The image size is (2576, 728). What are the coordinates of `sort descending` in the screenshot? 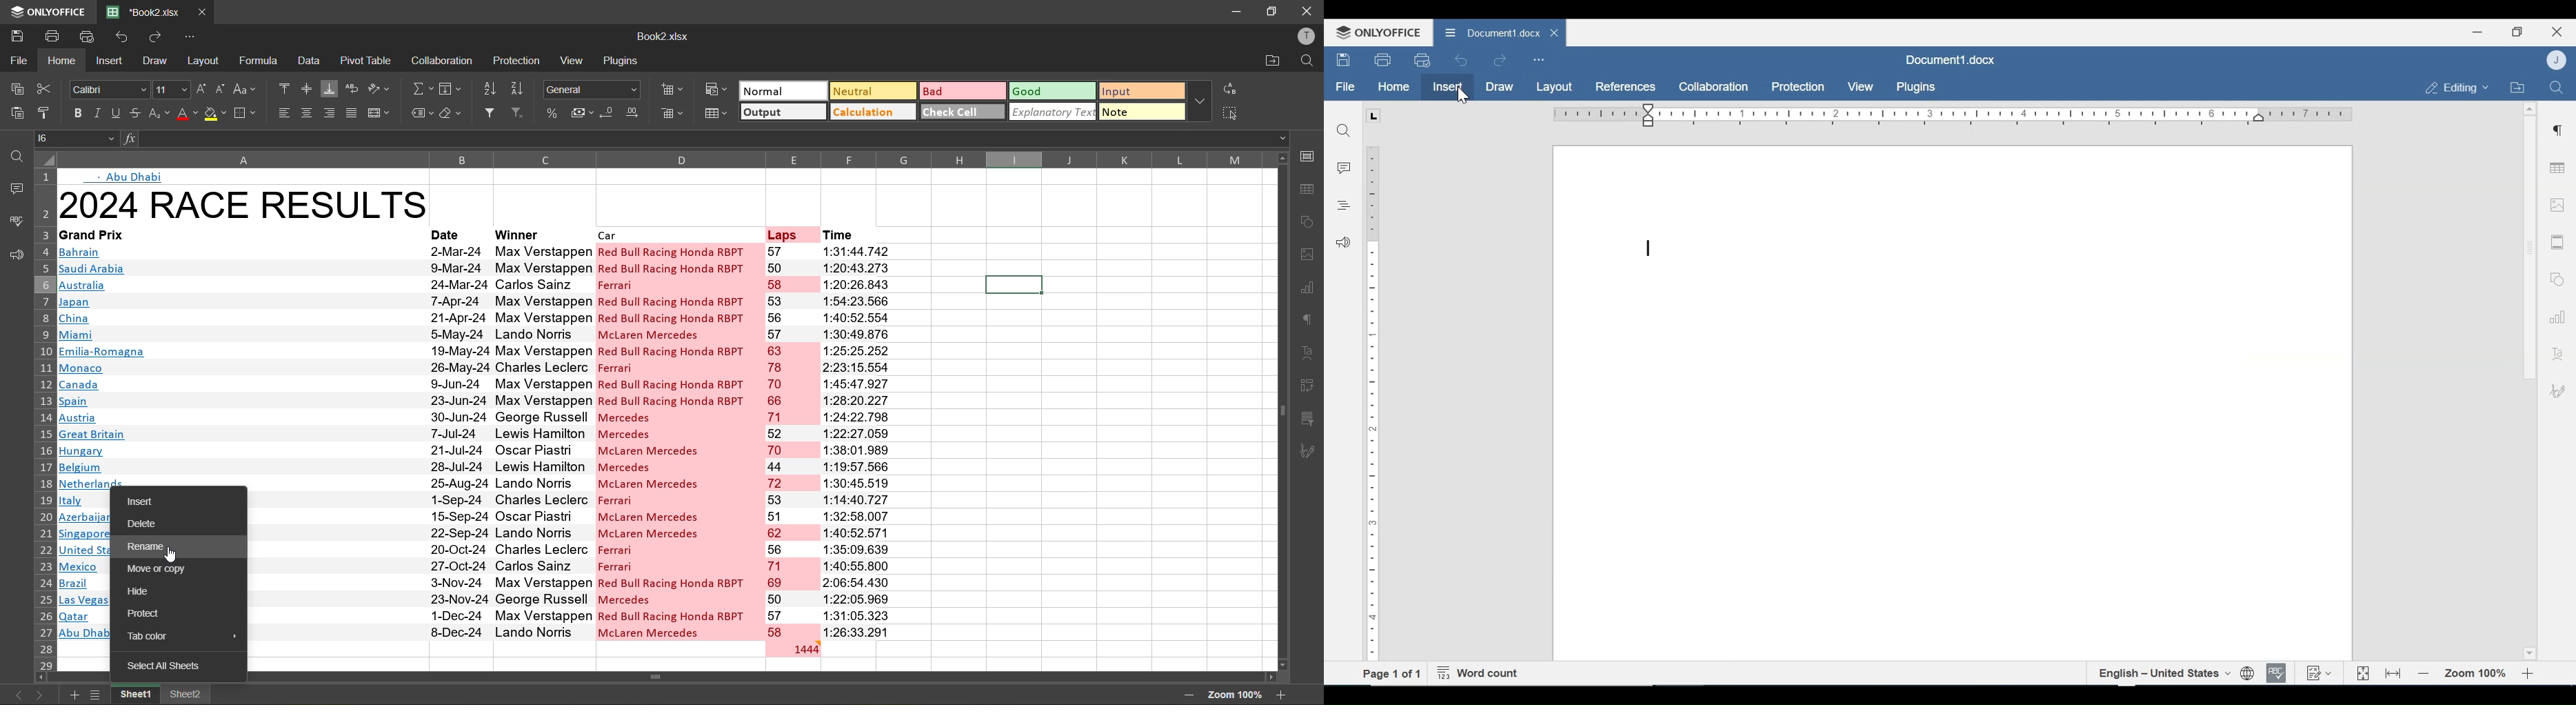 It's located at (521, 87).